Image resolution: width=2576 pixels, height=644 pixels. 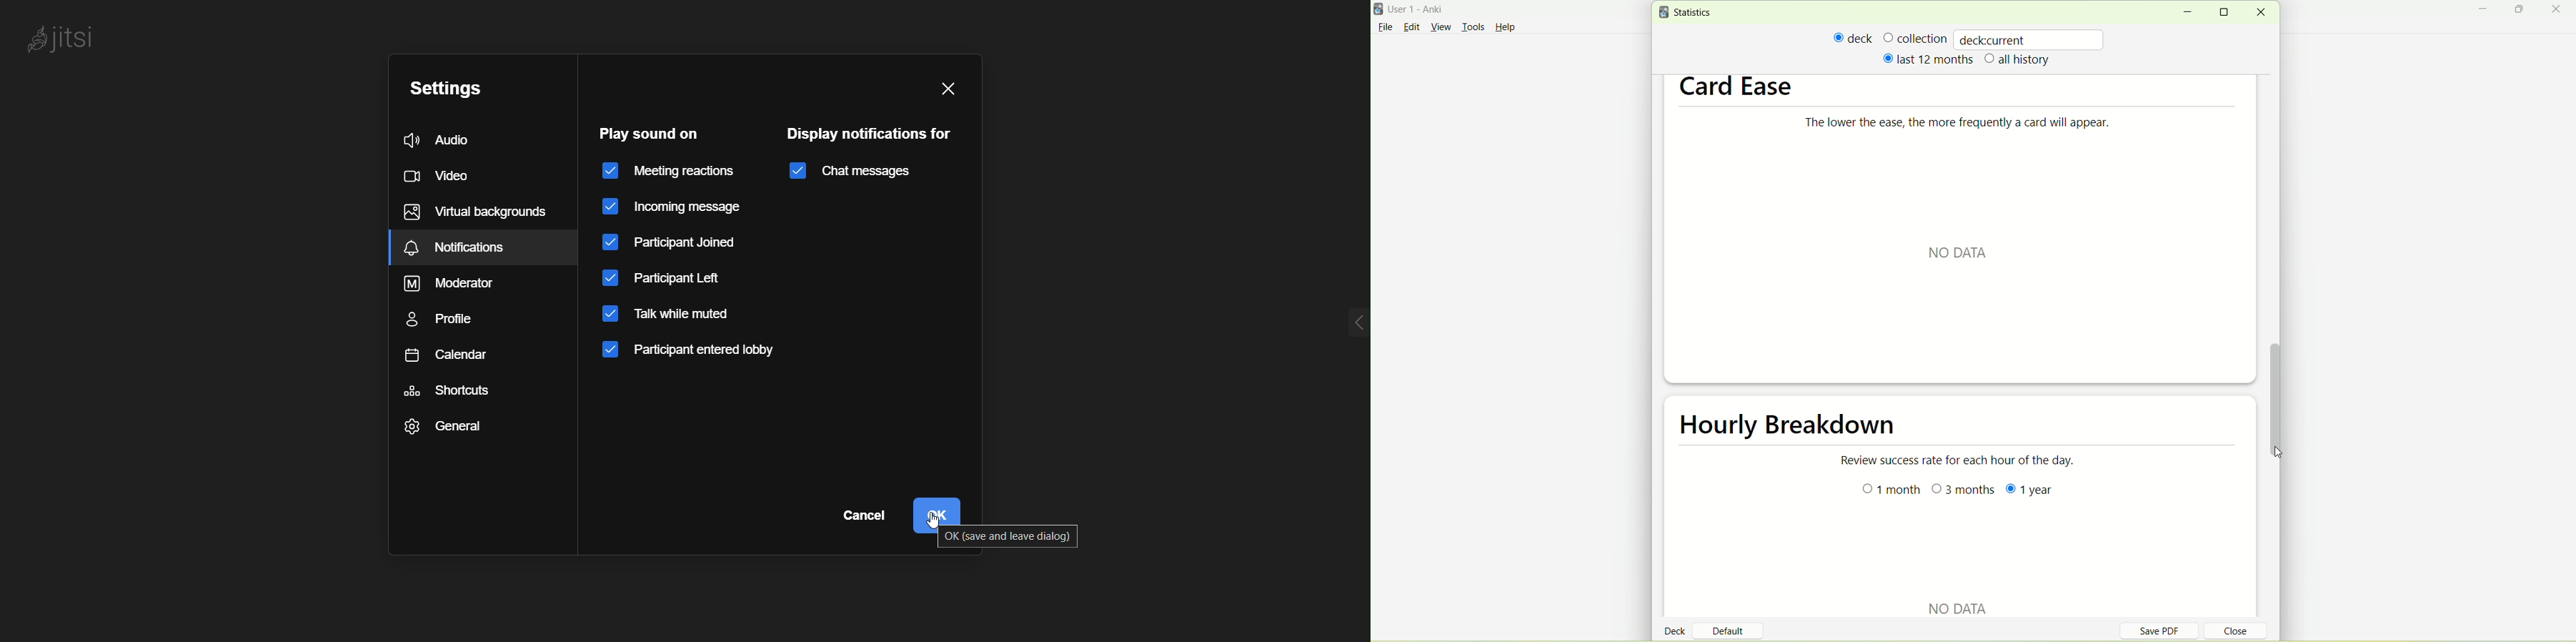 What do you see at coordinates (1979, 126) in the screenshot?
I see `The lower the ease, the more frequently a card will appear.` at bounding box center [1979, 126].